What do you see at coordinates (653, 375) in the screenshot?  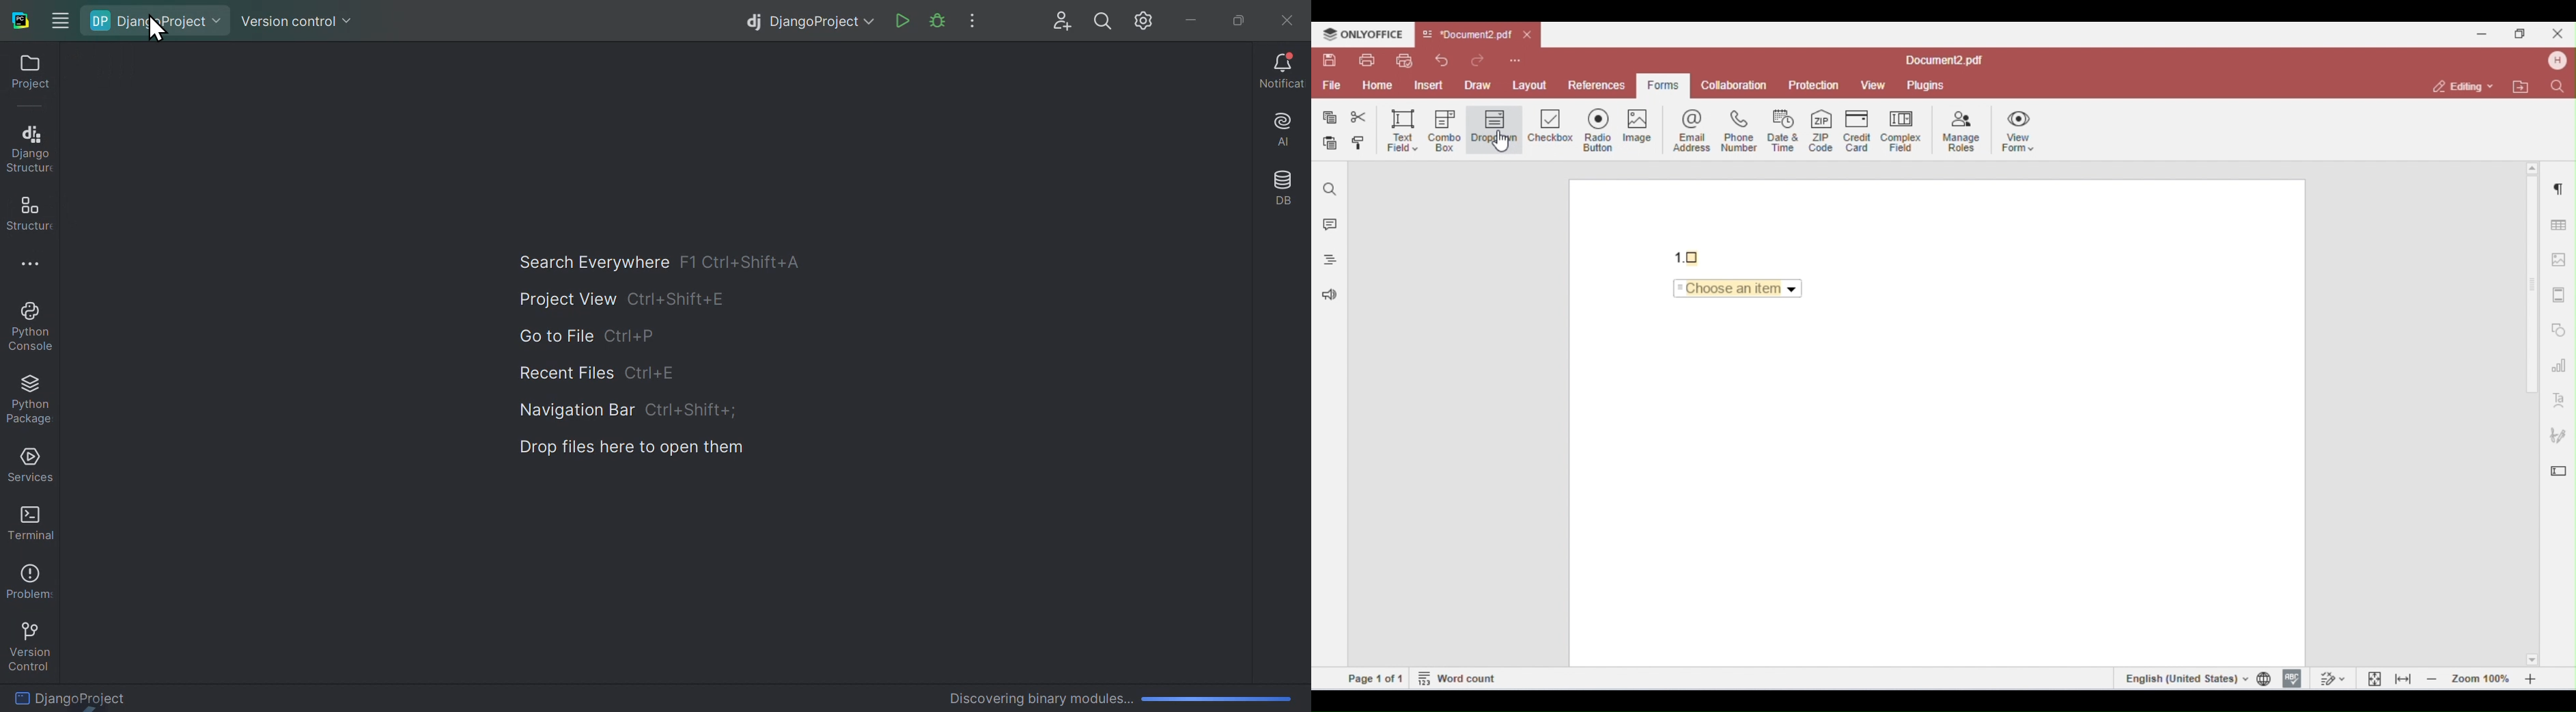 I see `shortcut` at bounding box center [653, 375].